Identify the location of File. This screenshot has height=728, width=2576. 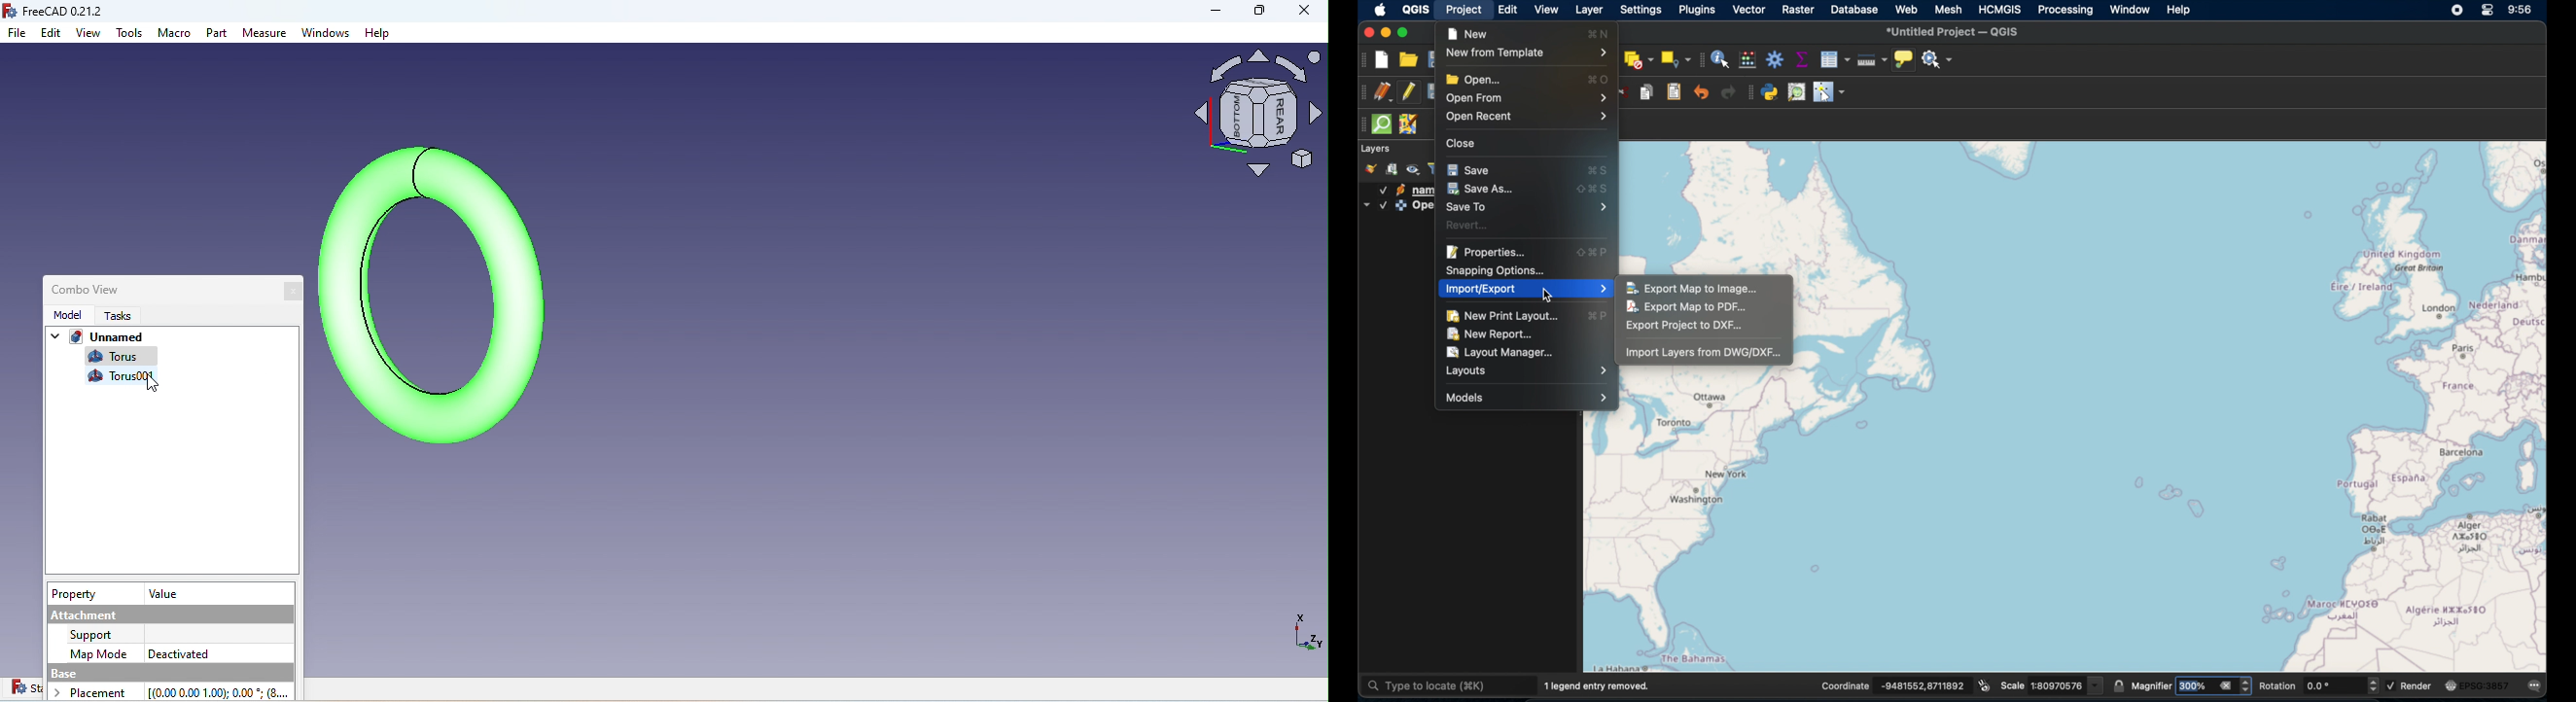
(18, 34).